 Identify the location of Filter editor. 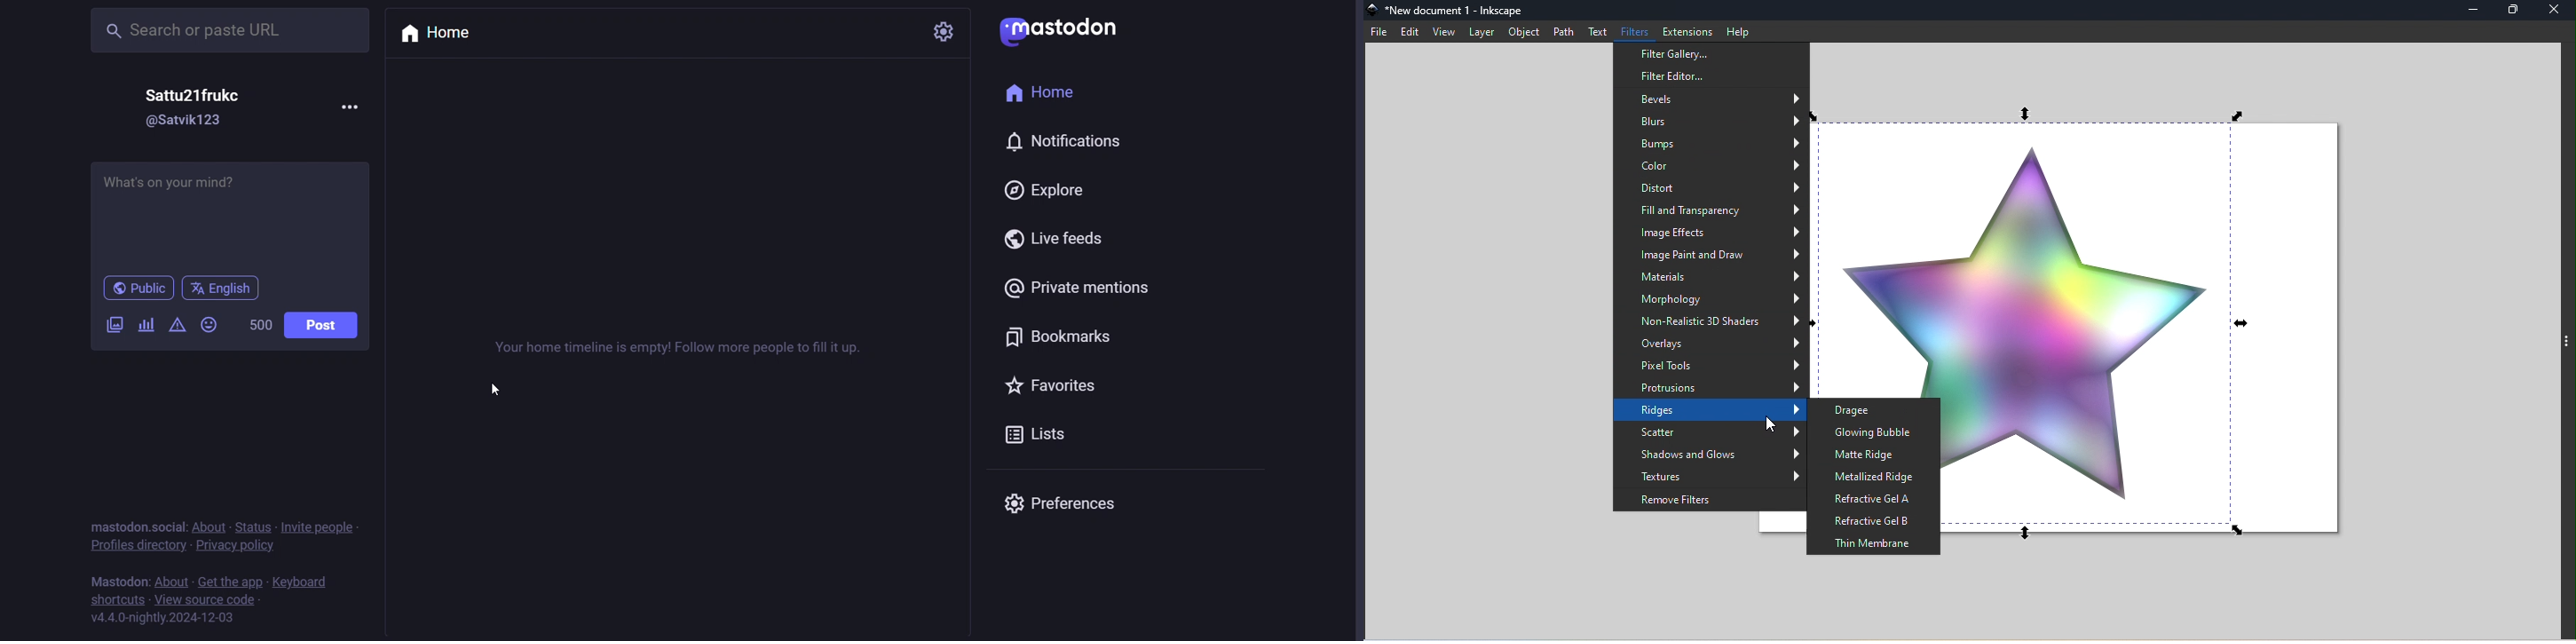
(1711, 76).